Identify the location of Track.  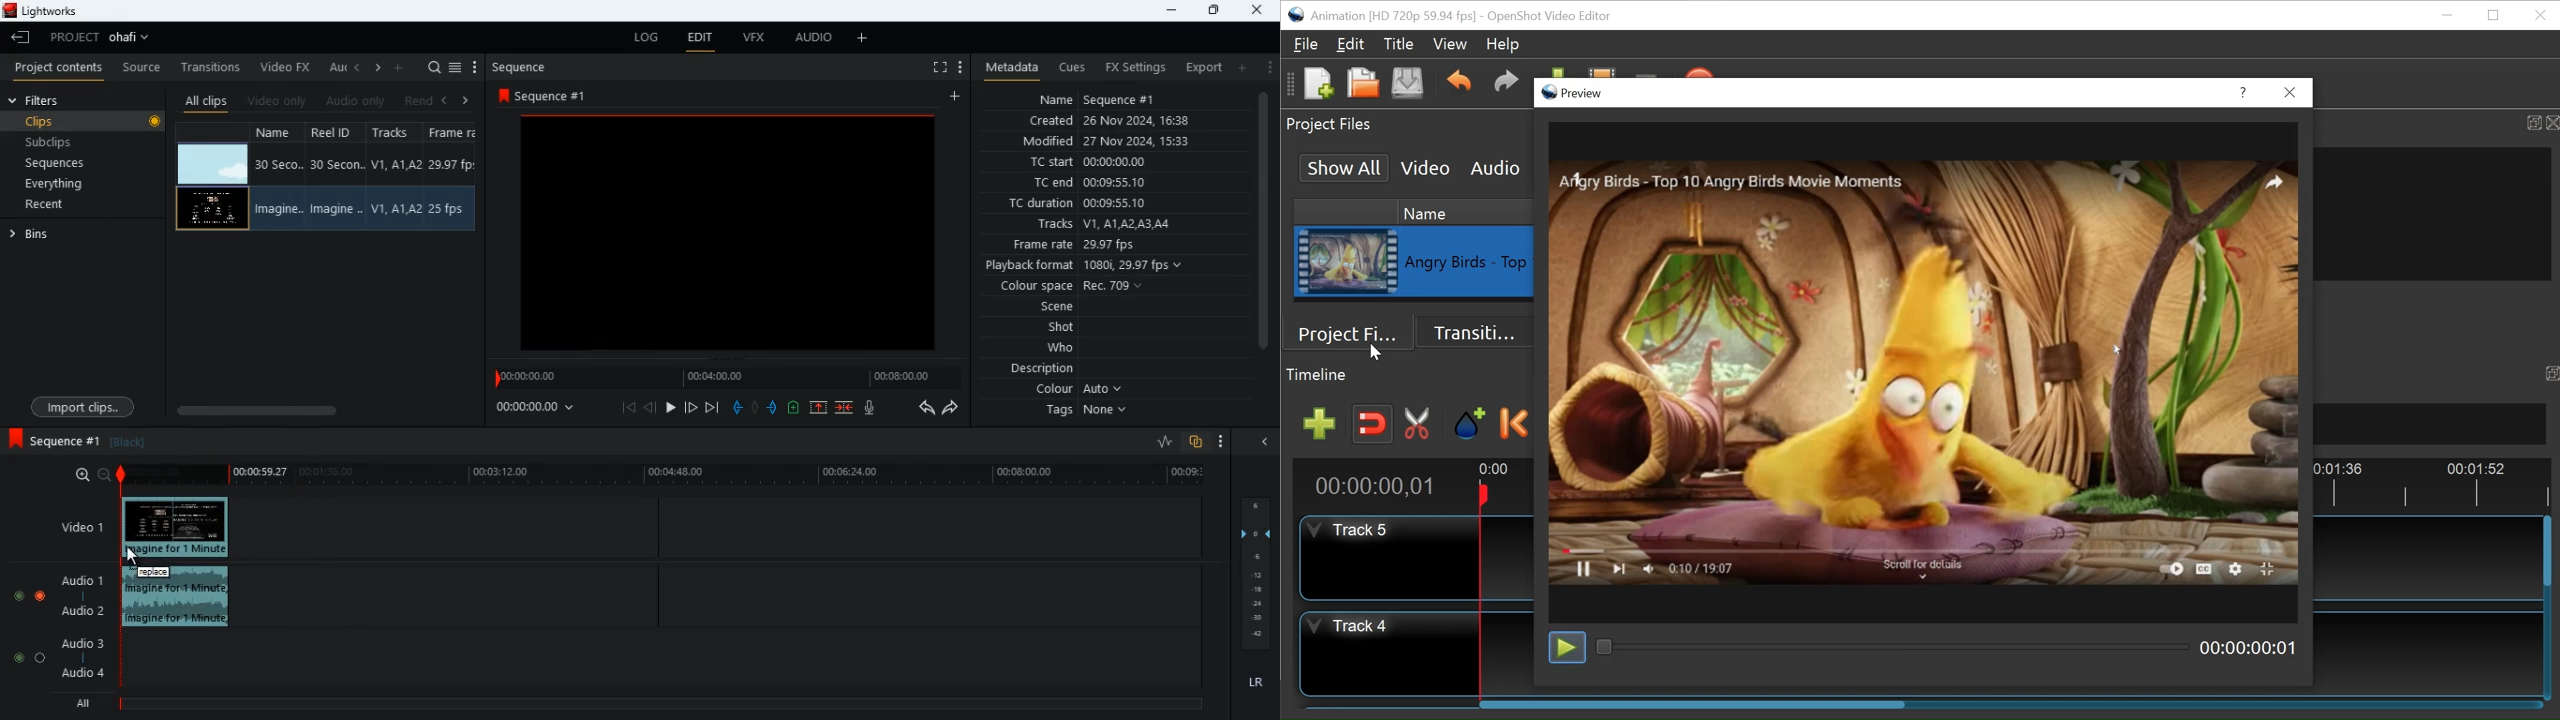
(396, 208).